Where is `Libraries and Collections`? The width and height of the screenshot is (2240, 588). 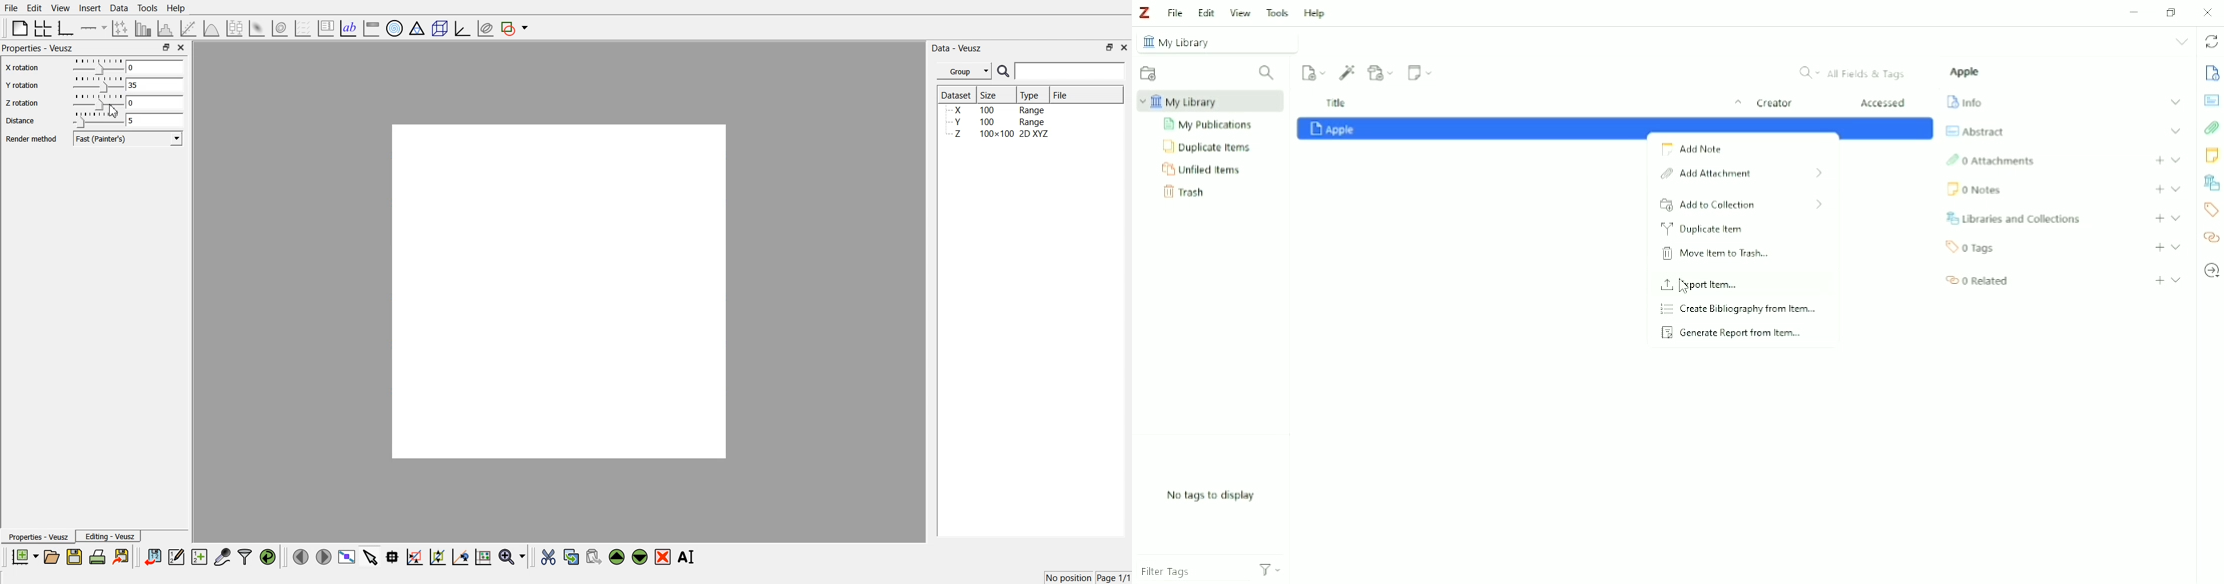
Libraries and Collections is located at coordinates (2016, 218).